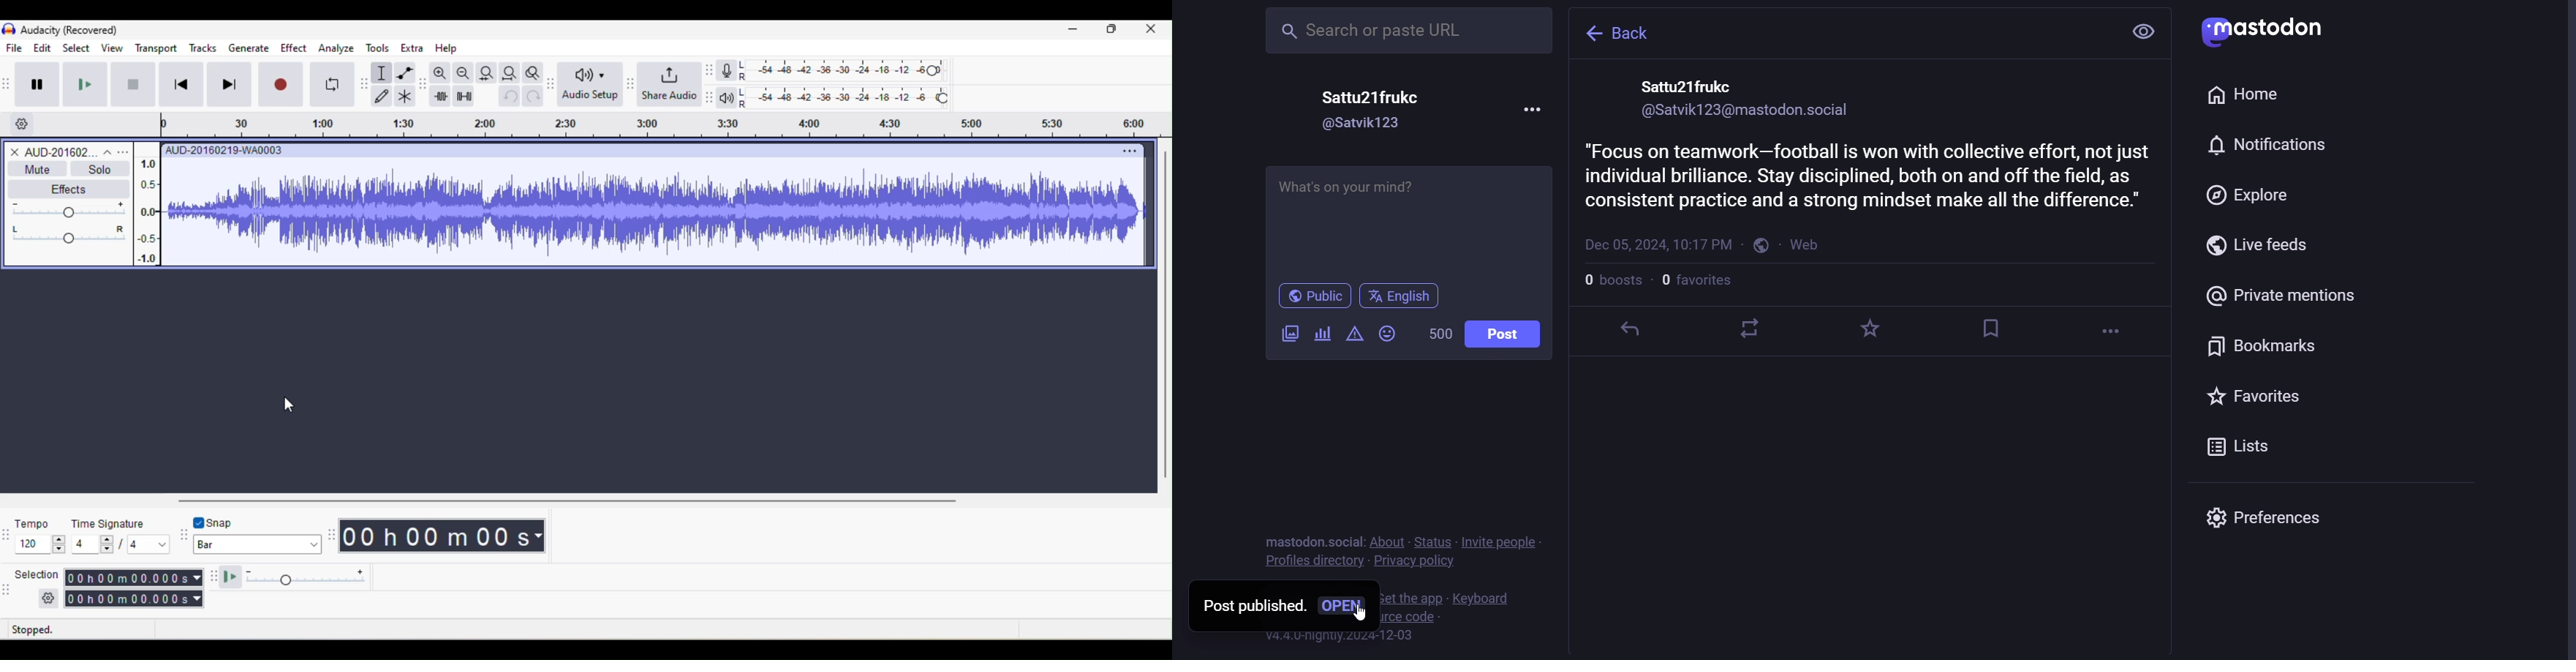 The width and height of the screenshot is (2576, 672). I want to click on name, so click(1692, 87).